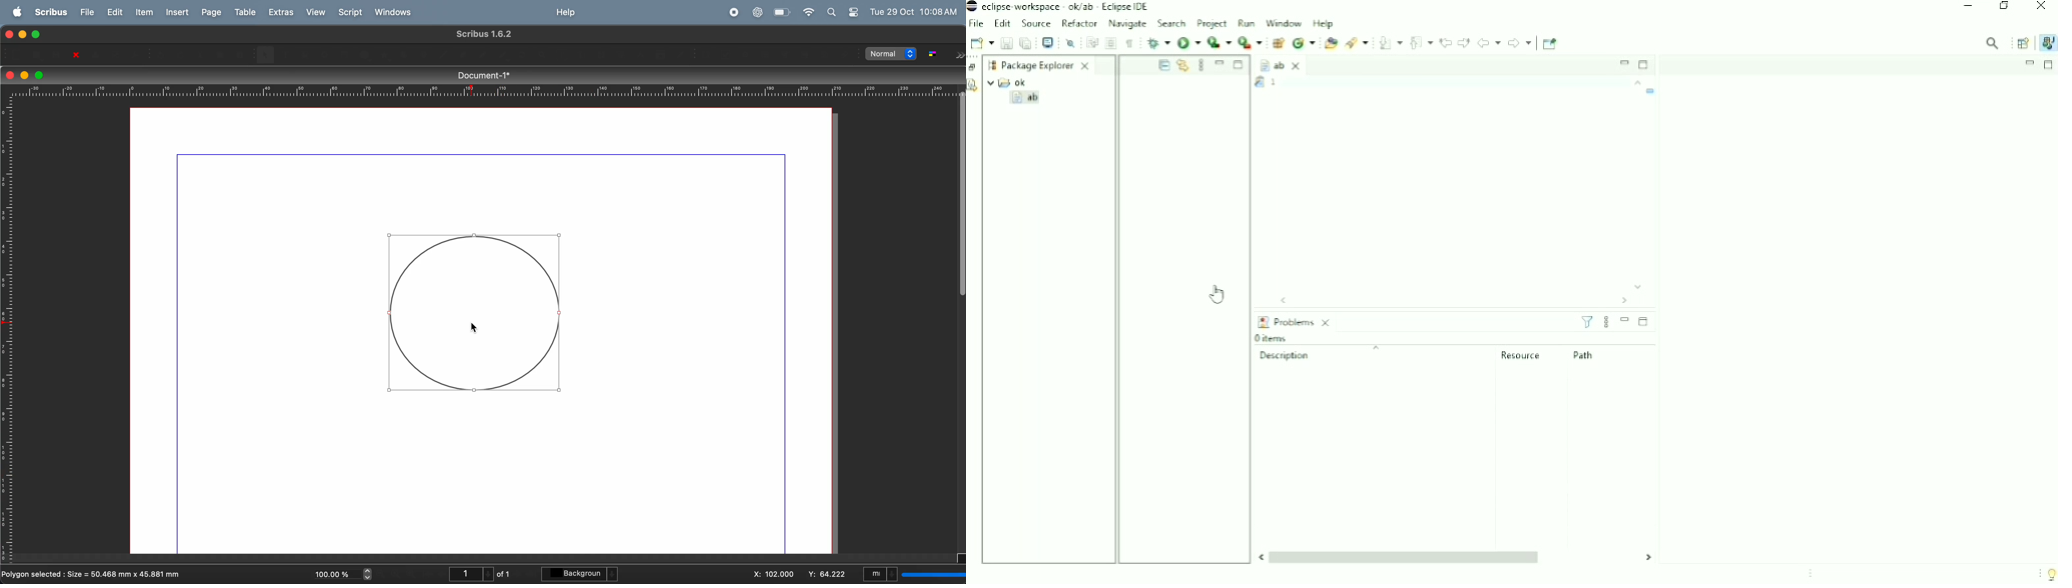 The width and height of the screenshot is (2072, 588). What do you see at coordinates (84, 11) in the screenshot?
I see `file` at bounding box center [84, 11].